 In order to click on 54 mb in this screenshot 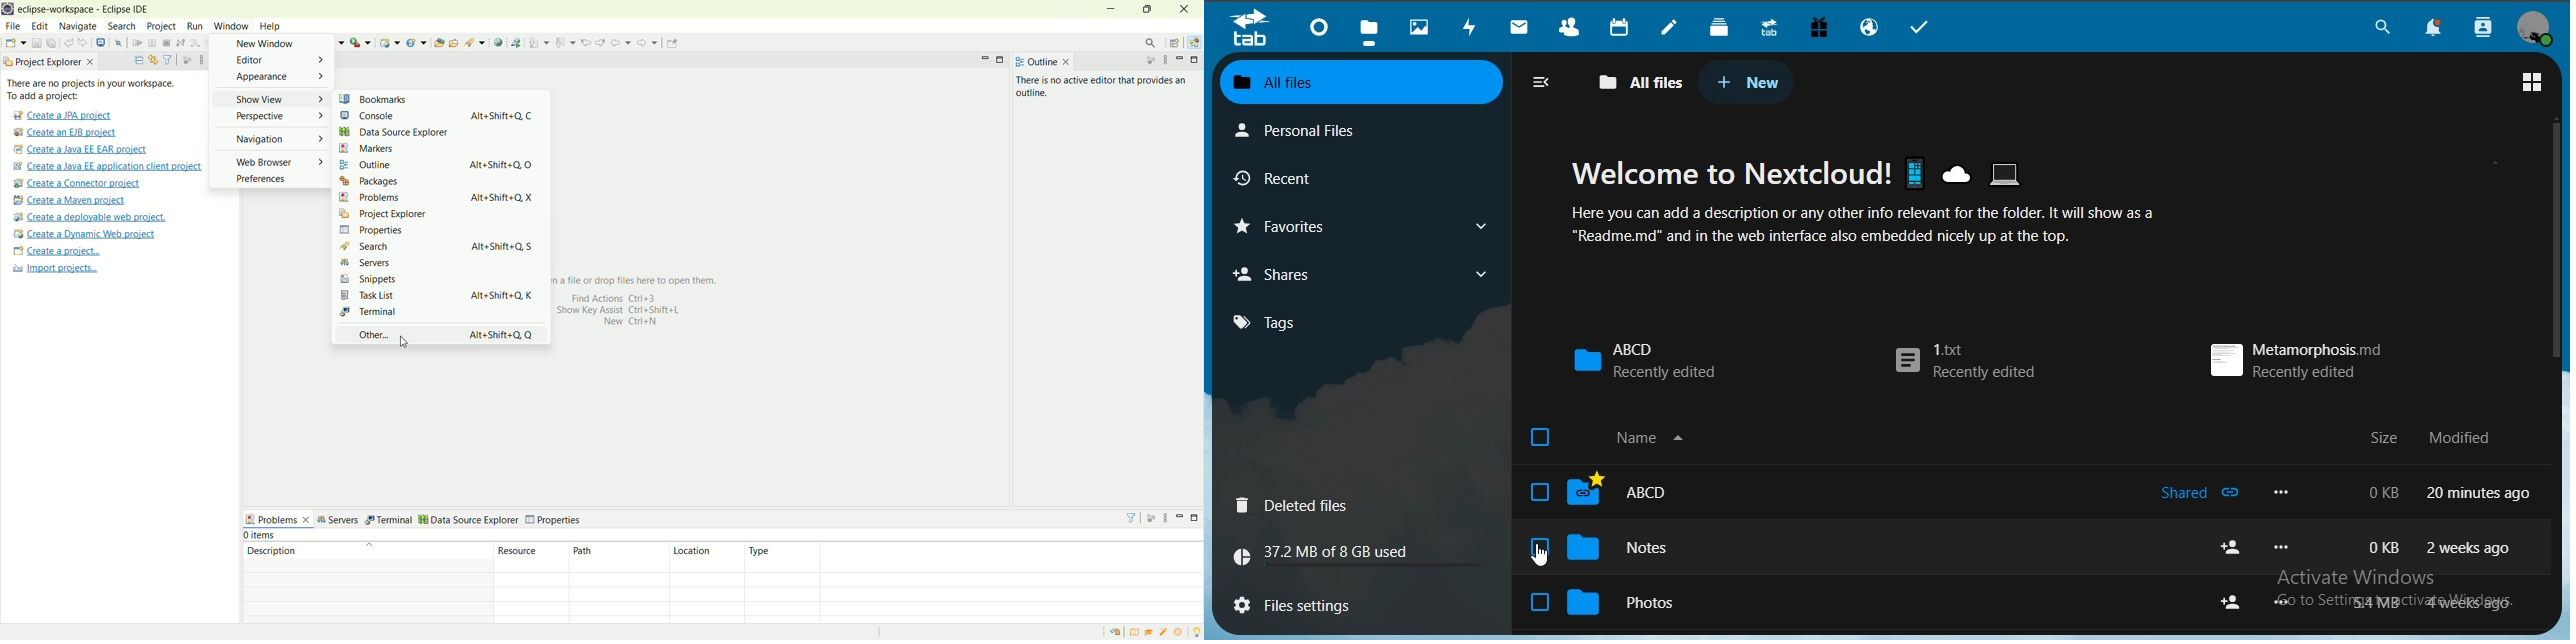, I will do `click(2379, 602)`.